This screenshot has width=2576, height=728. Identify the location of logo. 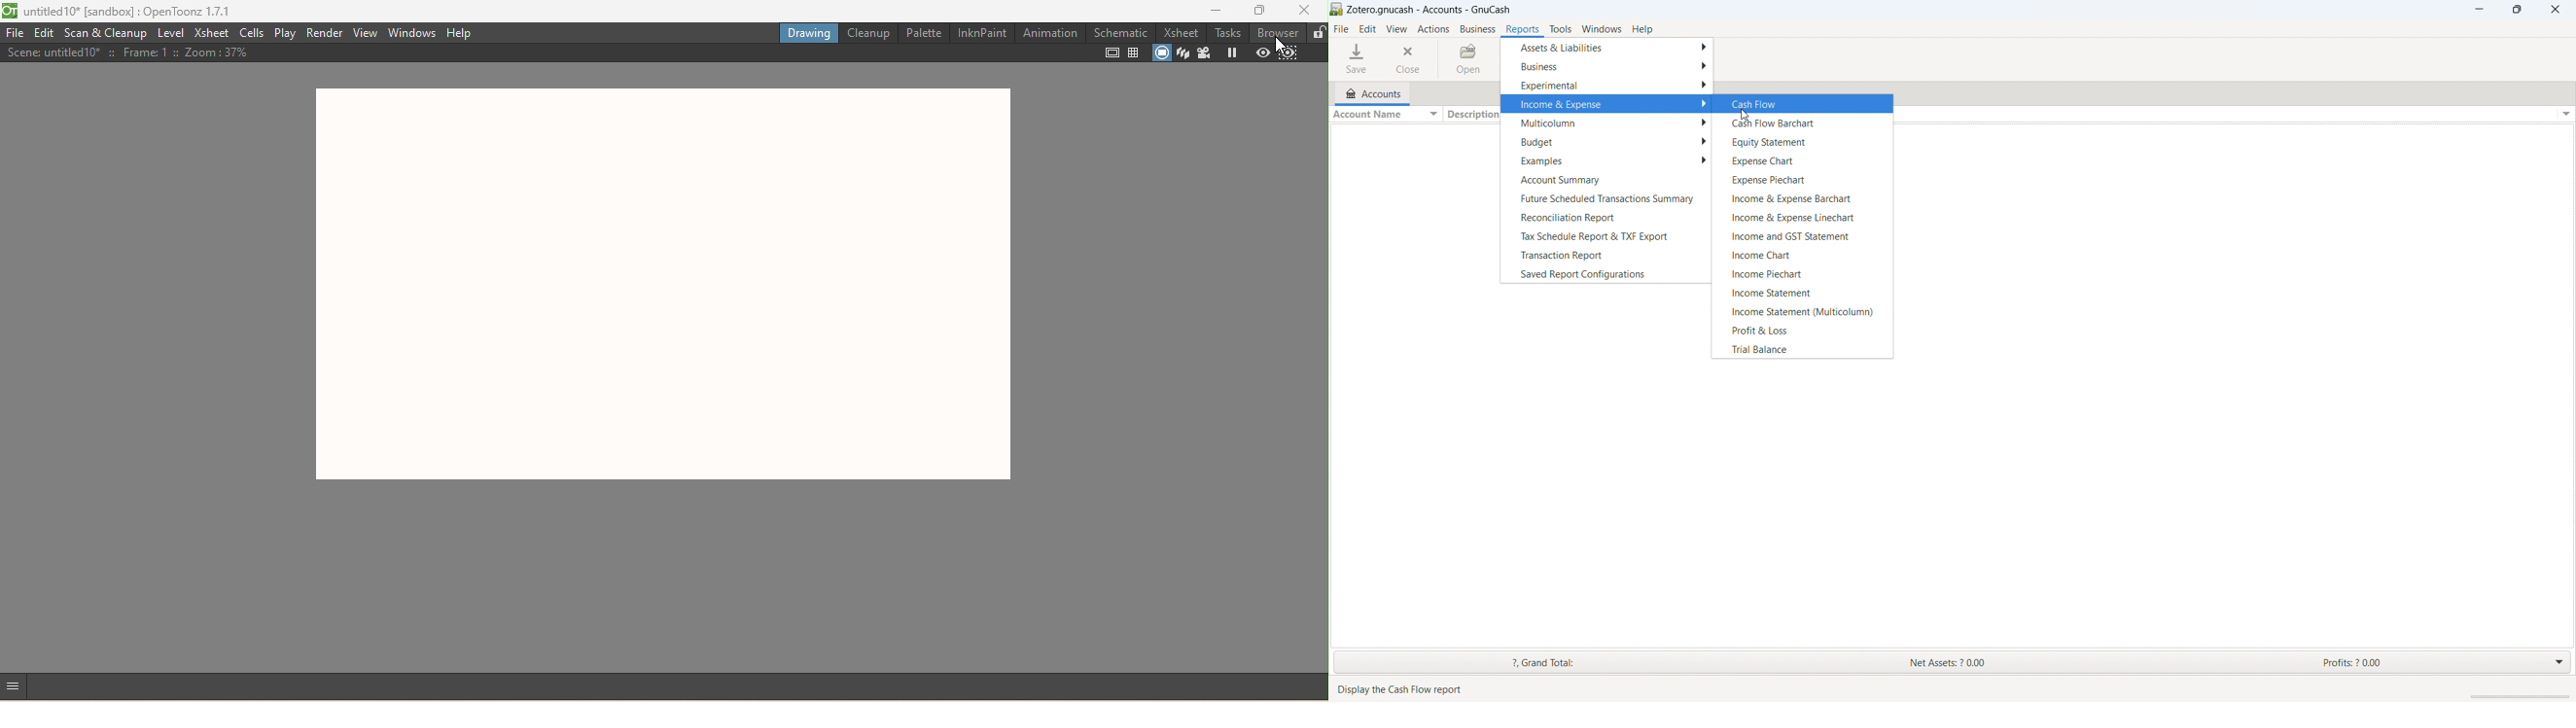
(1337, 10).